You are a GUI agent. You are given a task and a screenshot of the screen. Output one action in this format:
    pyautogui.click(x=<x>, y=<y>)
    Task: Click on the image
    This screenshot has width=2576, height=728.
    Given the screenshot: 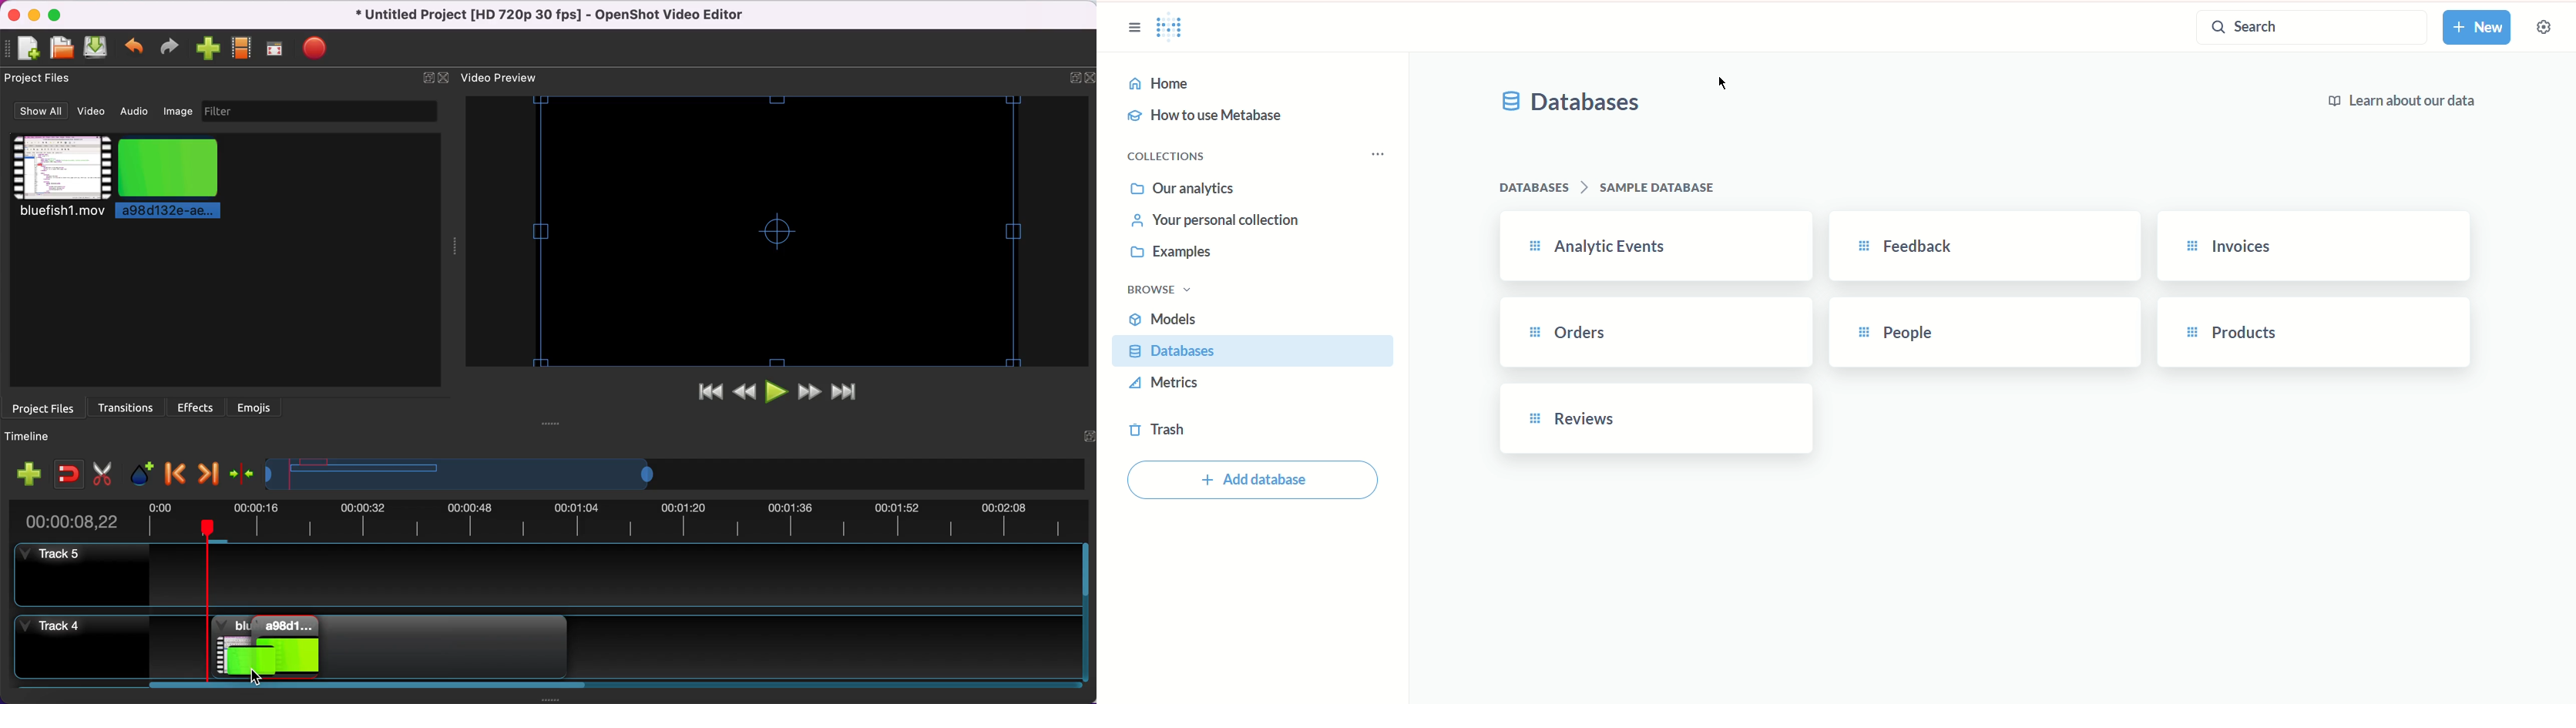 What is the action you would take?
    pyautogui.click(x=177, y=111)
    